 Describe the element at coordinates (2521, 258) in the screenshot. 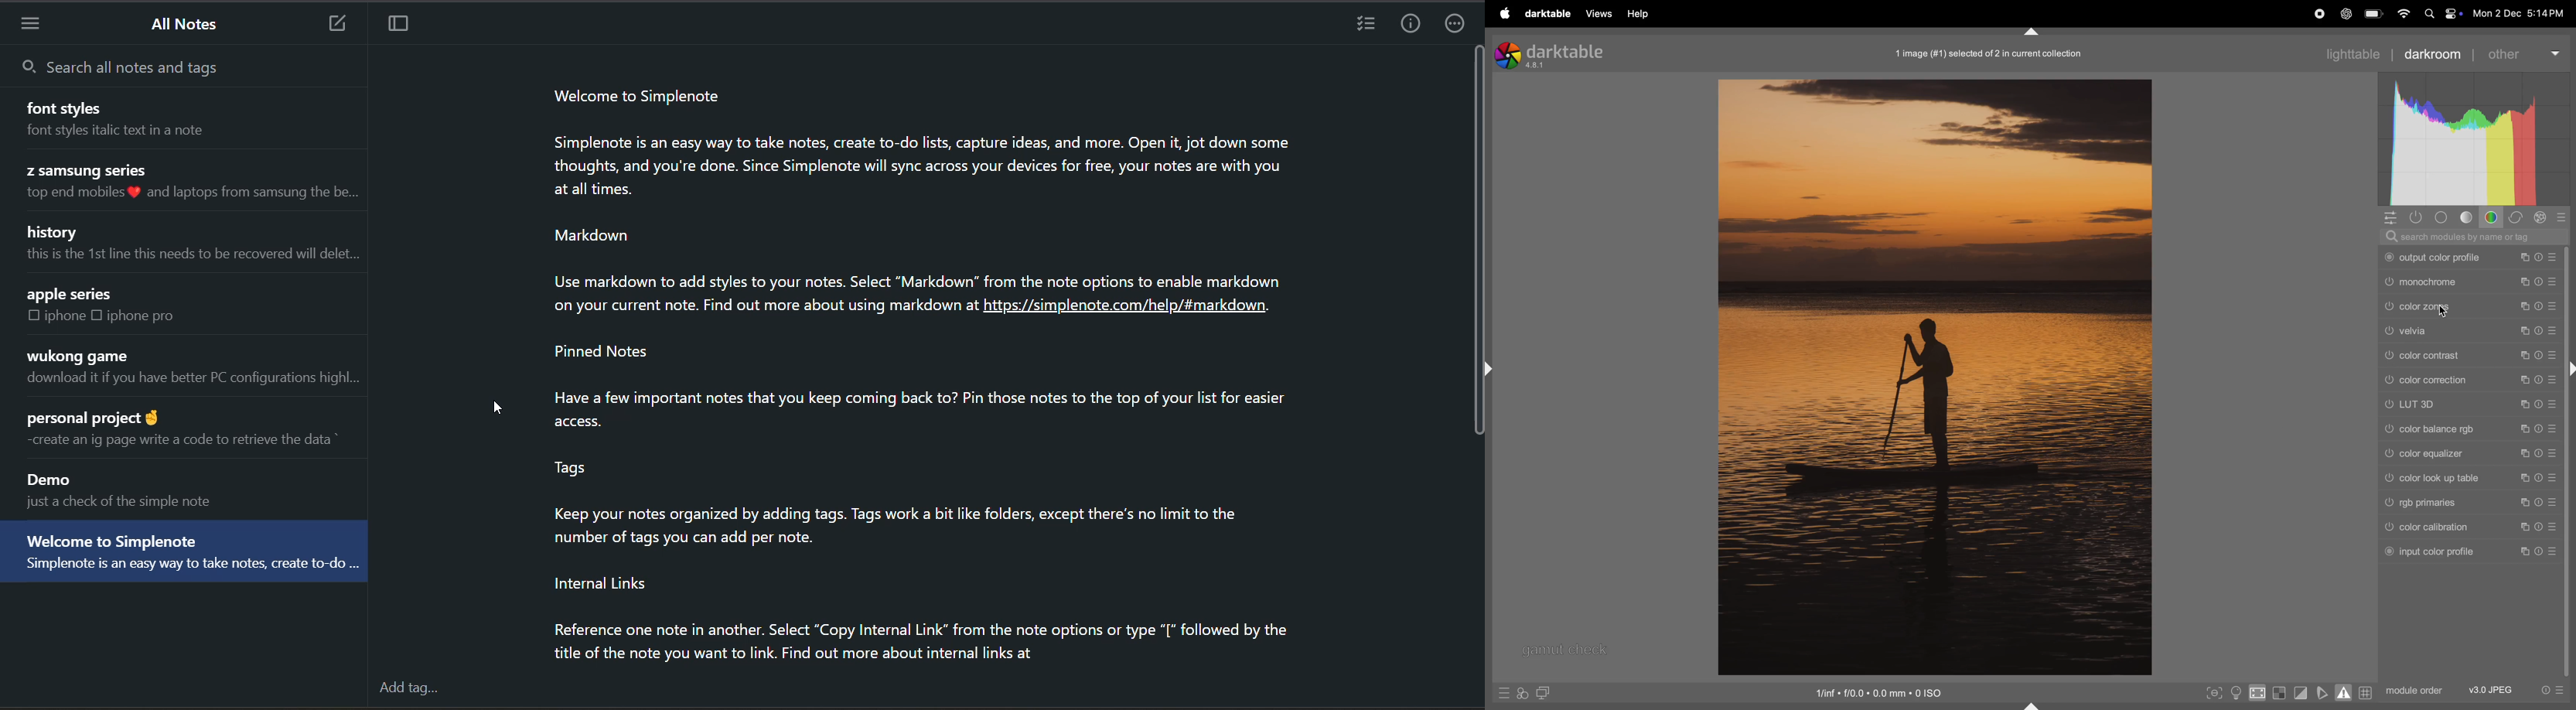

I see `copy` at that location.